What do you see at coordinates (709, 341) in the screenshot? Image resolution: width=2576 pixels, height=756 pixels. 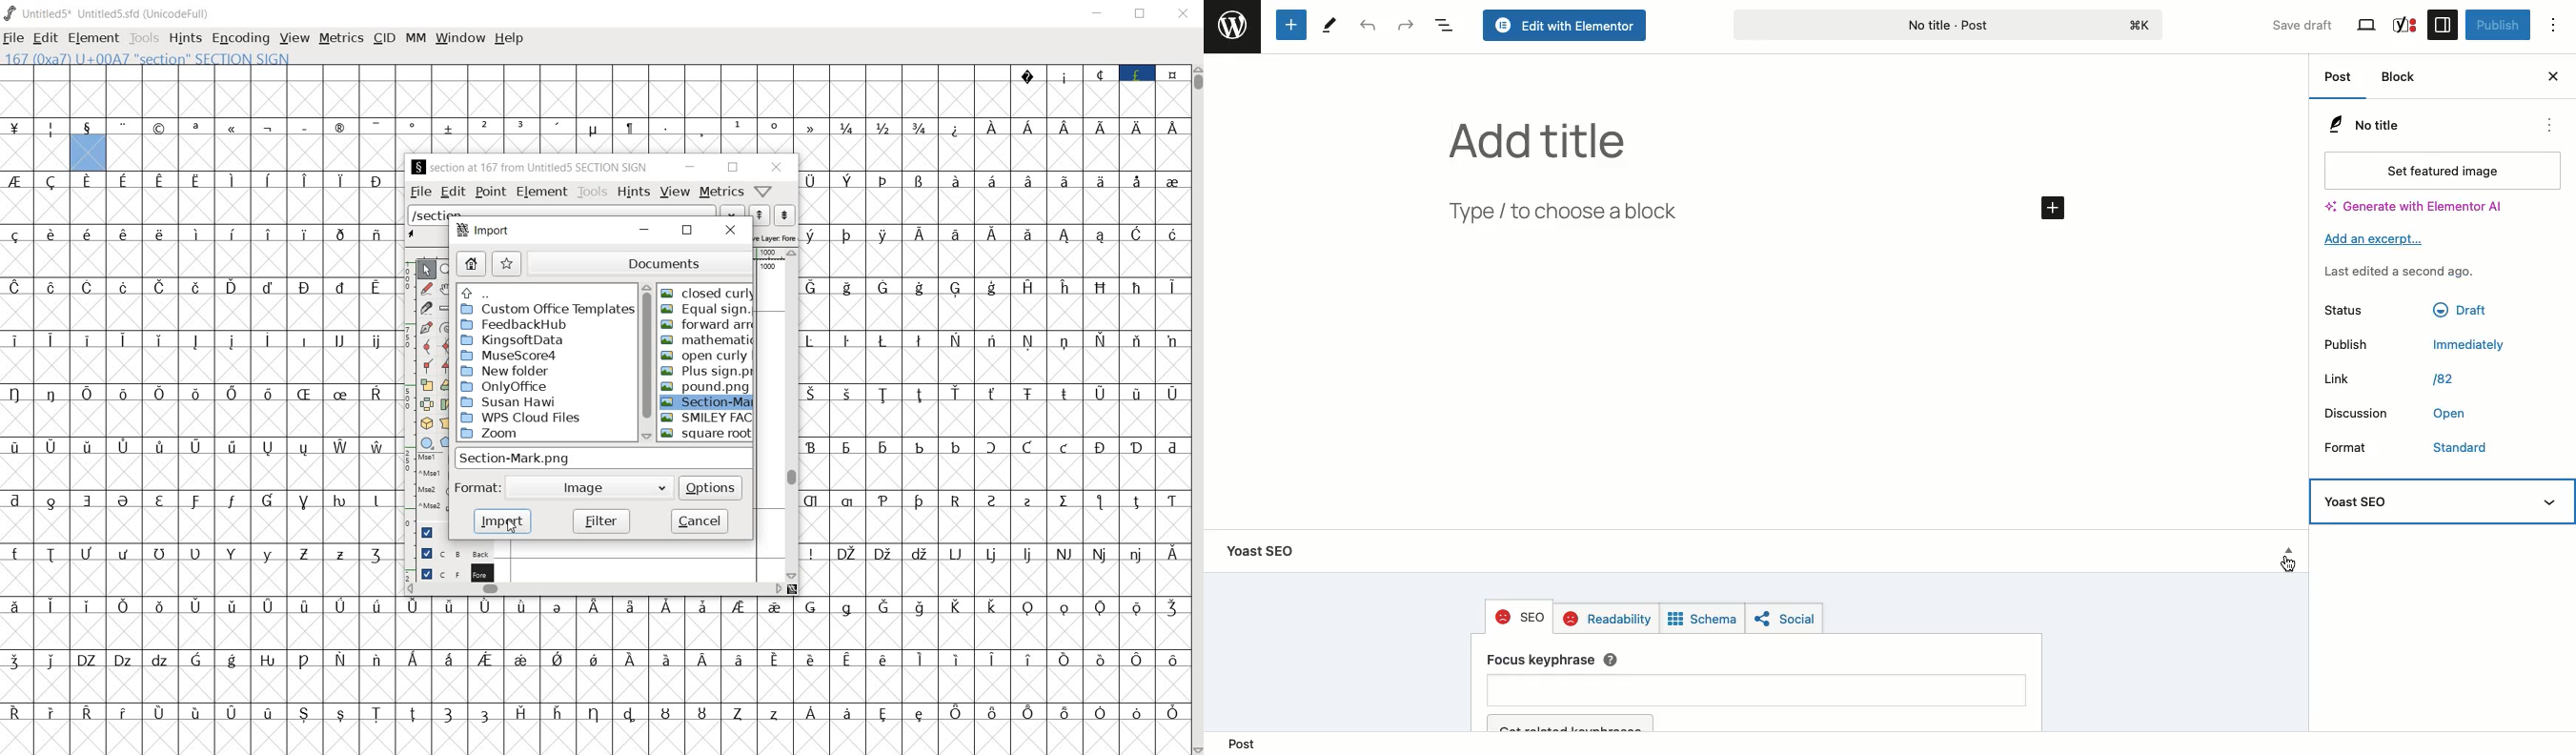 I see `MATHEMATIC..` at bounding box center [709, 341].